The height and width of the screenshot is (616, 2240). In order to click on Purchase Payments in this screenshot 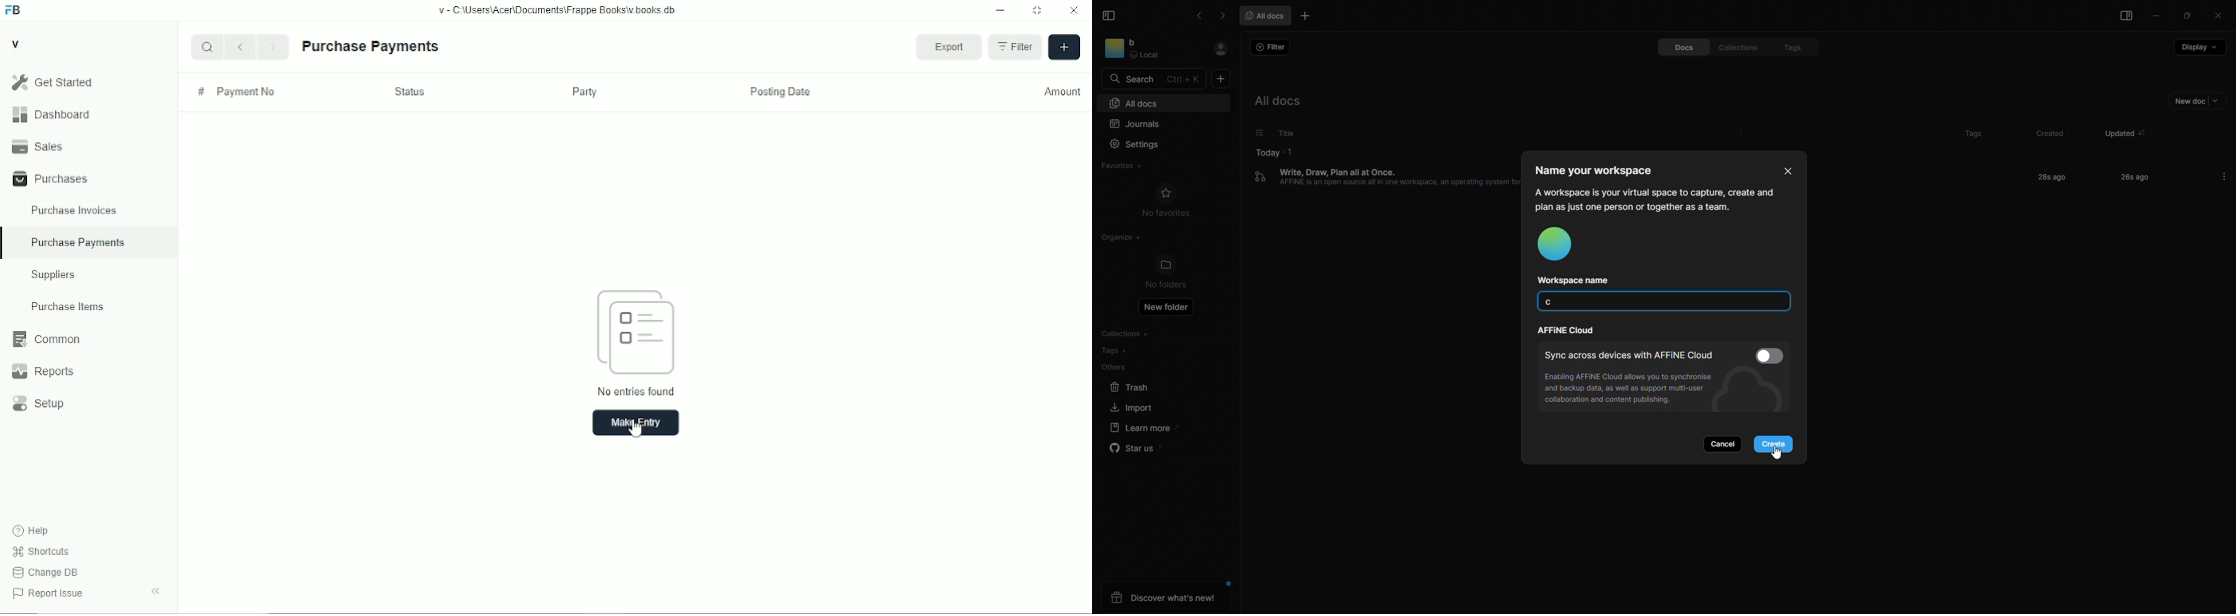, I will do `click(372, 46)`.